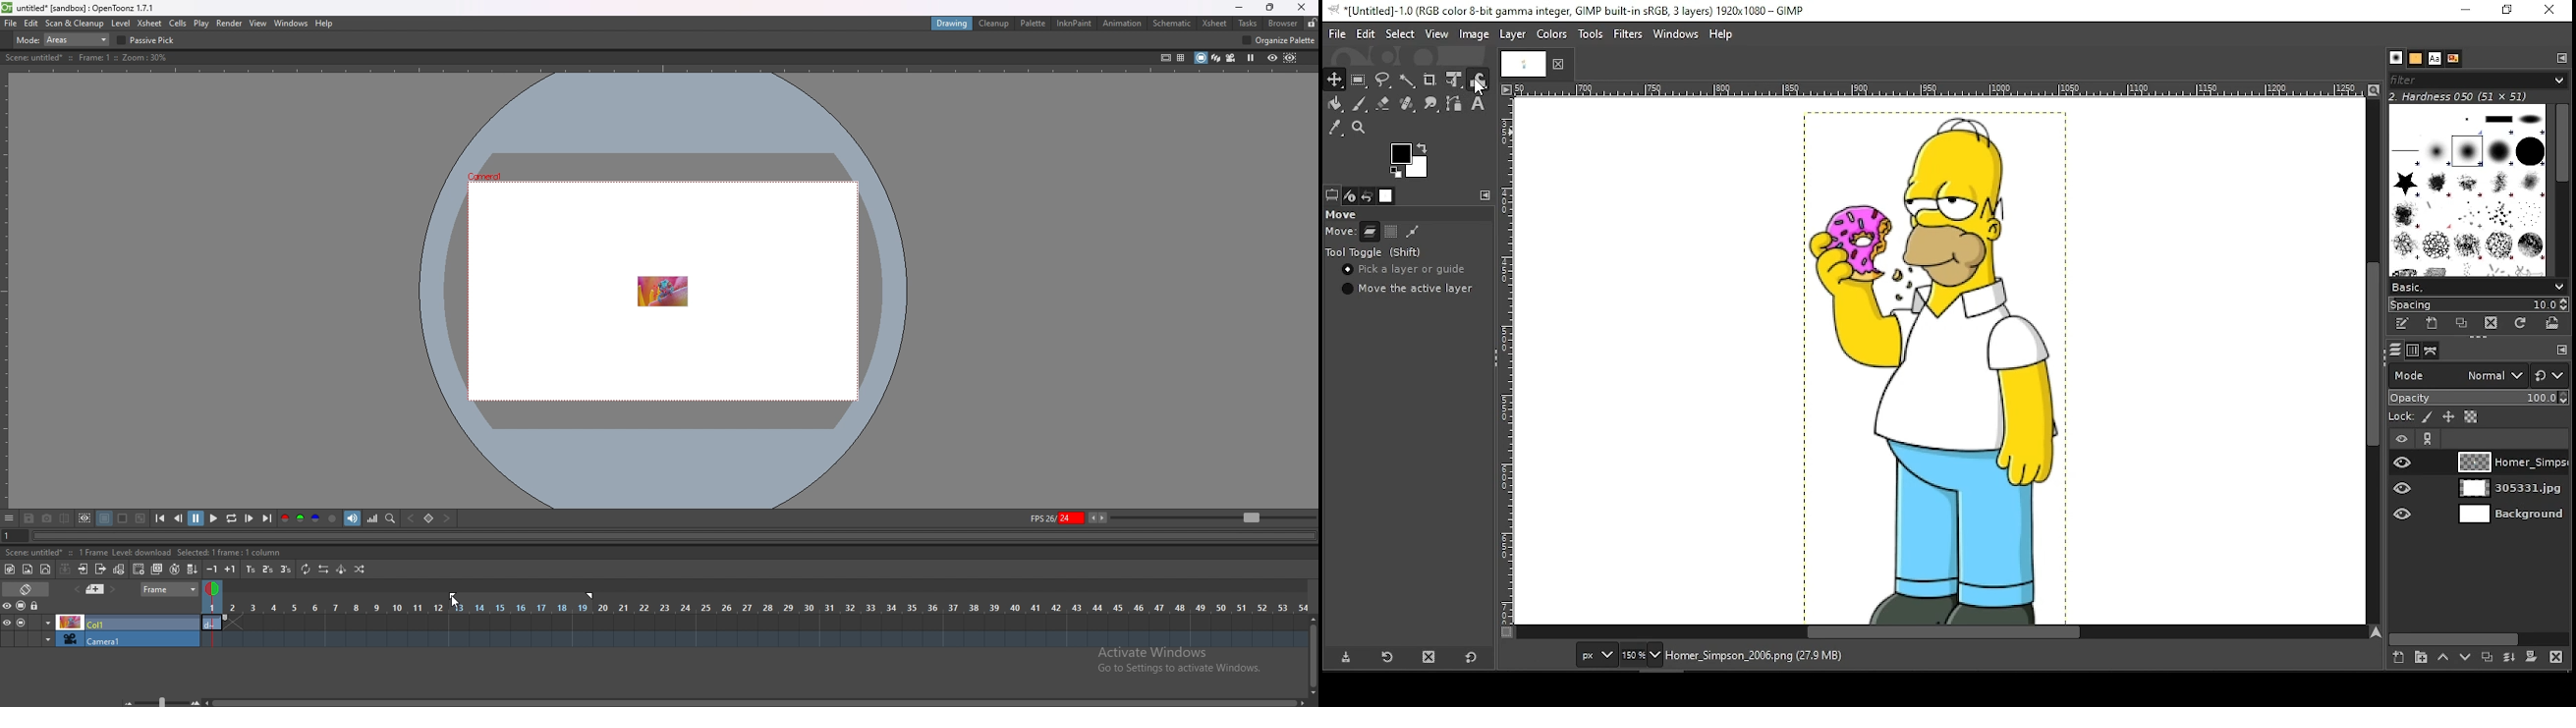 The height and width of the screenshot is (728, 2576). What do you see at coordinates (2557, 659) in the screenshot?
I see `delete layer` at bounding box center [2557, 659].